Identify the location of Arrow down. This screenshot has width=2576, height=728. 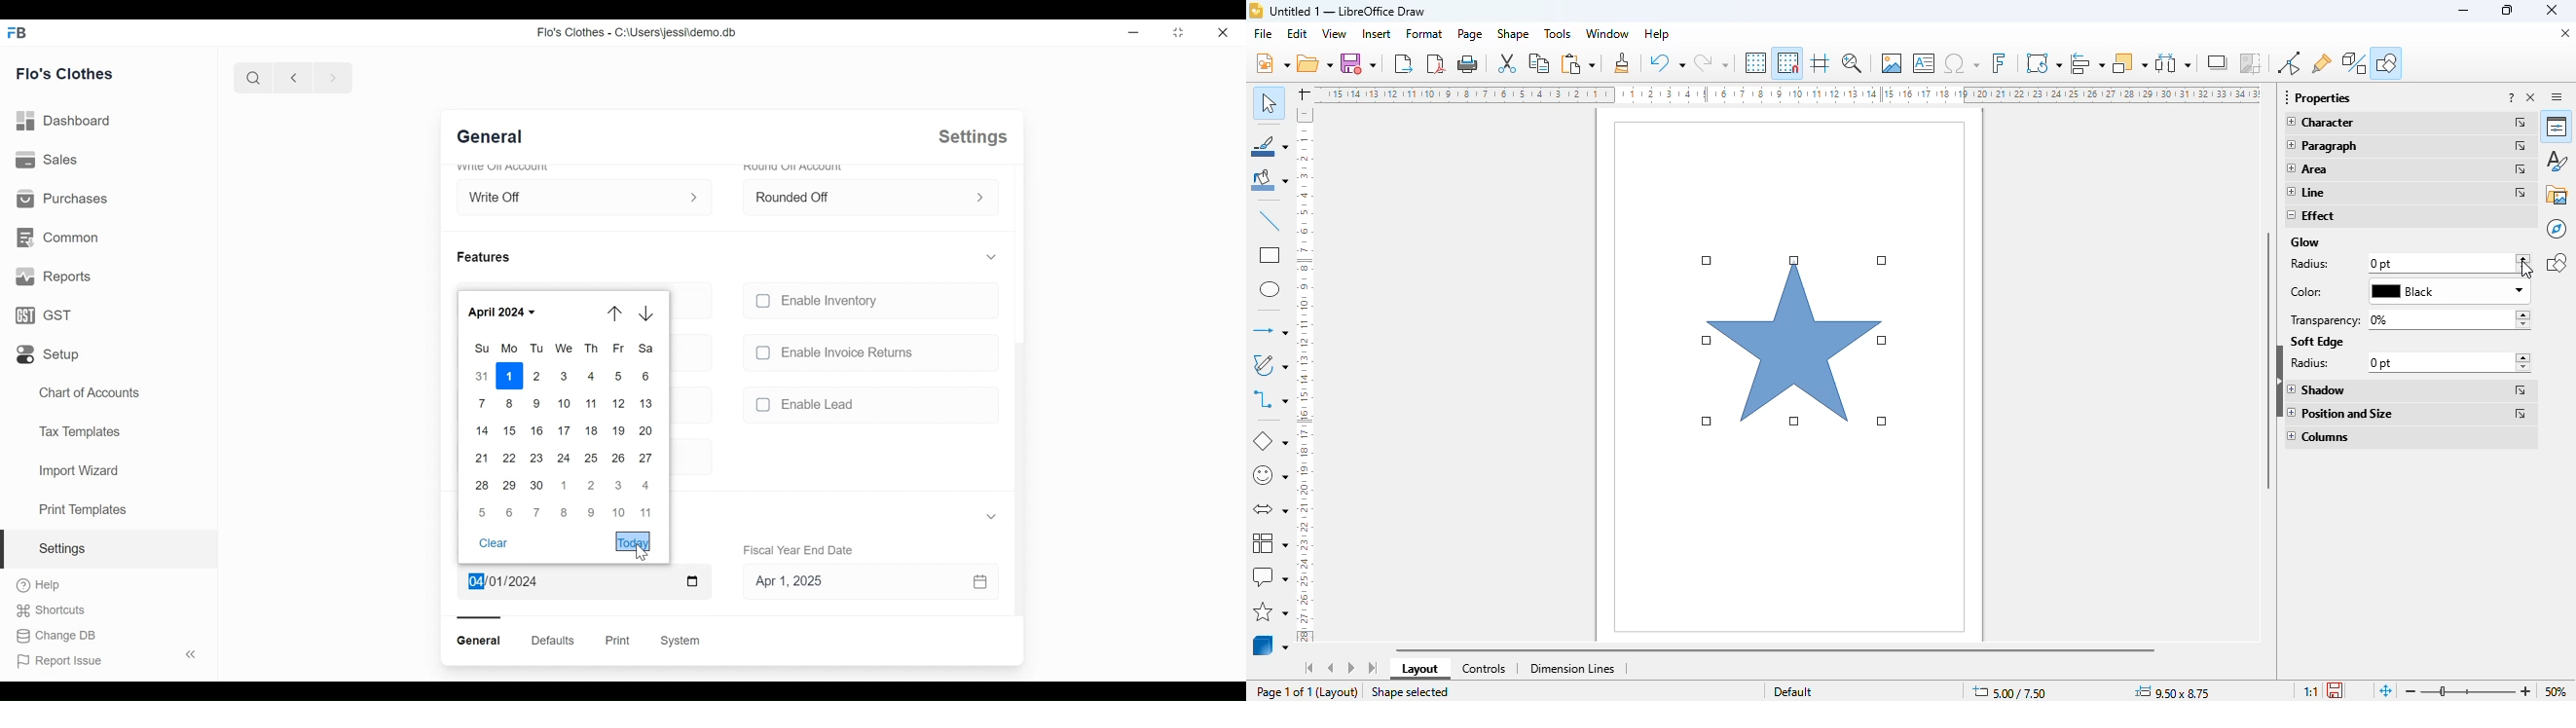
(647, 314).